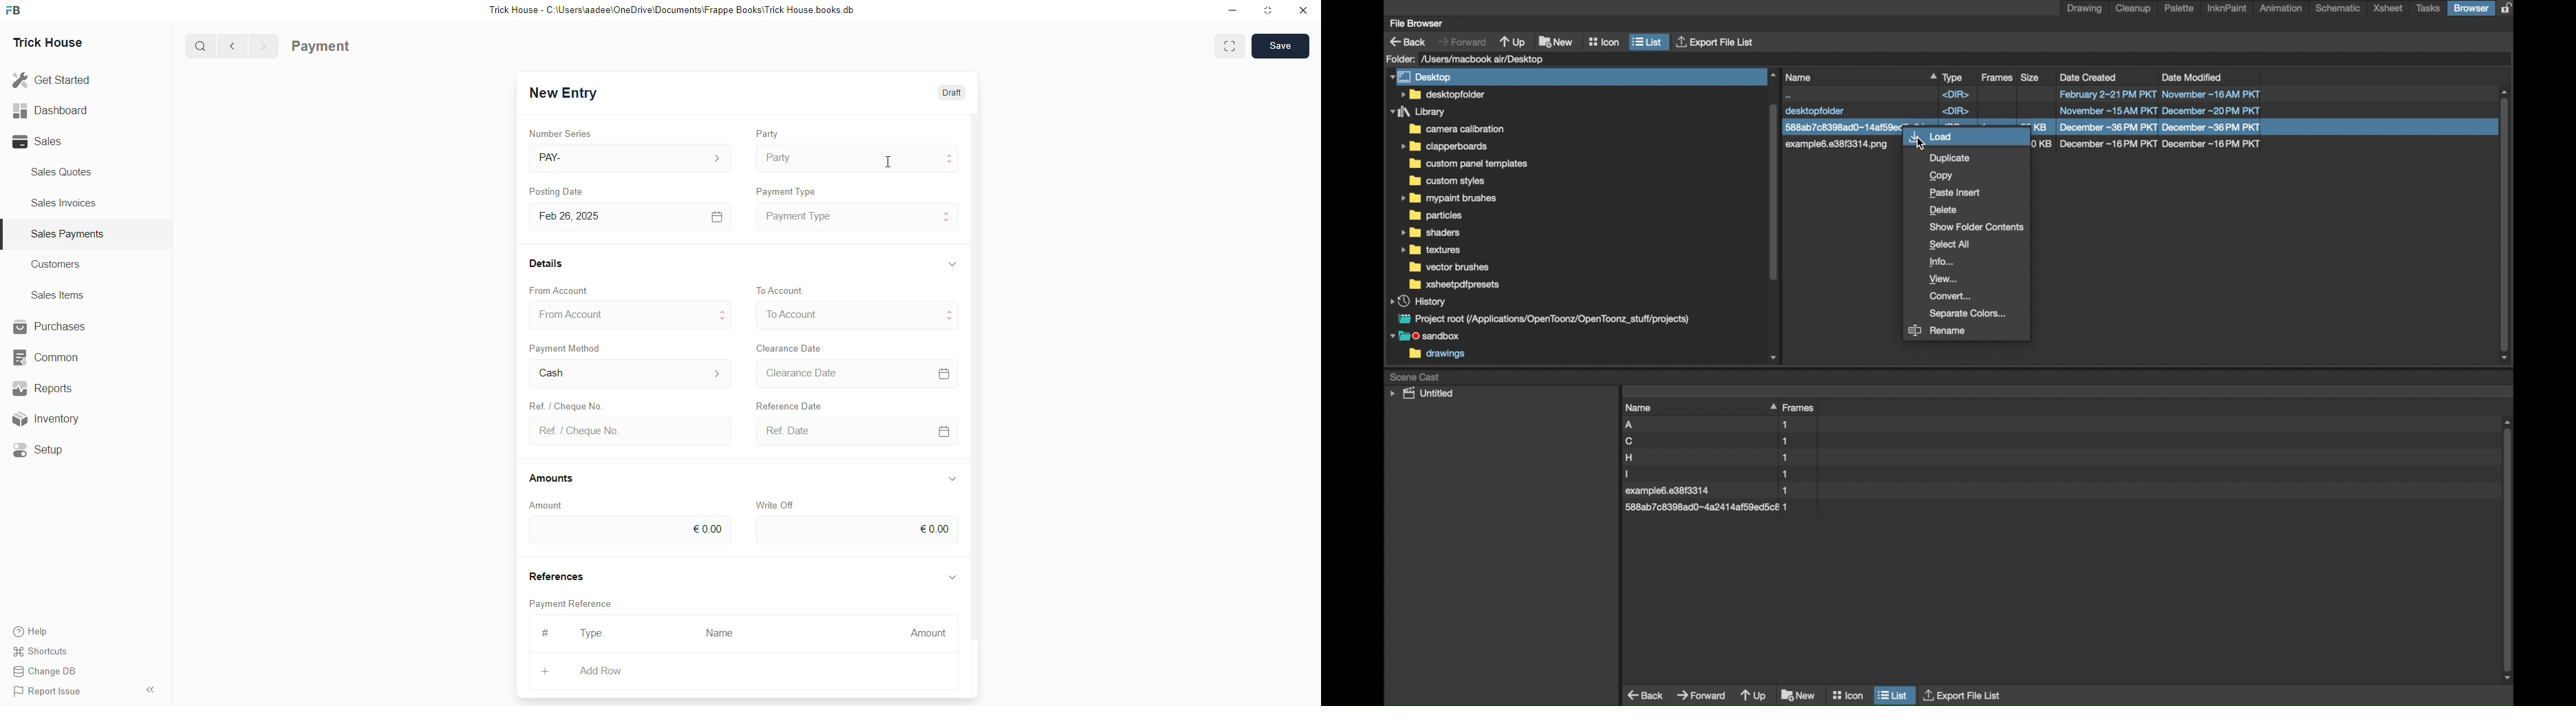  Describe the element at coordinates (47, 43) in the screenshot. I see `Trick House` at that location.